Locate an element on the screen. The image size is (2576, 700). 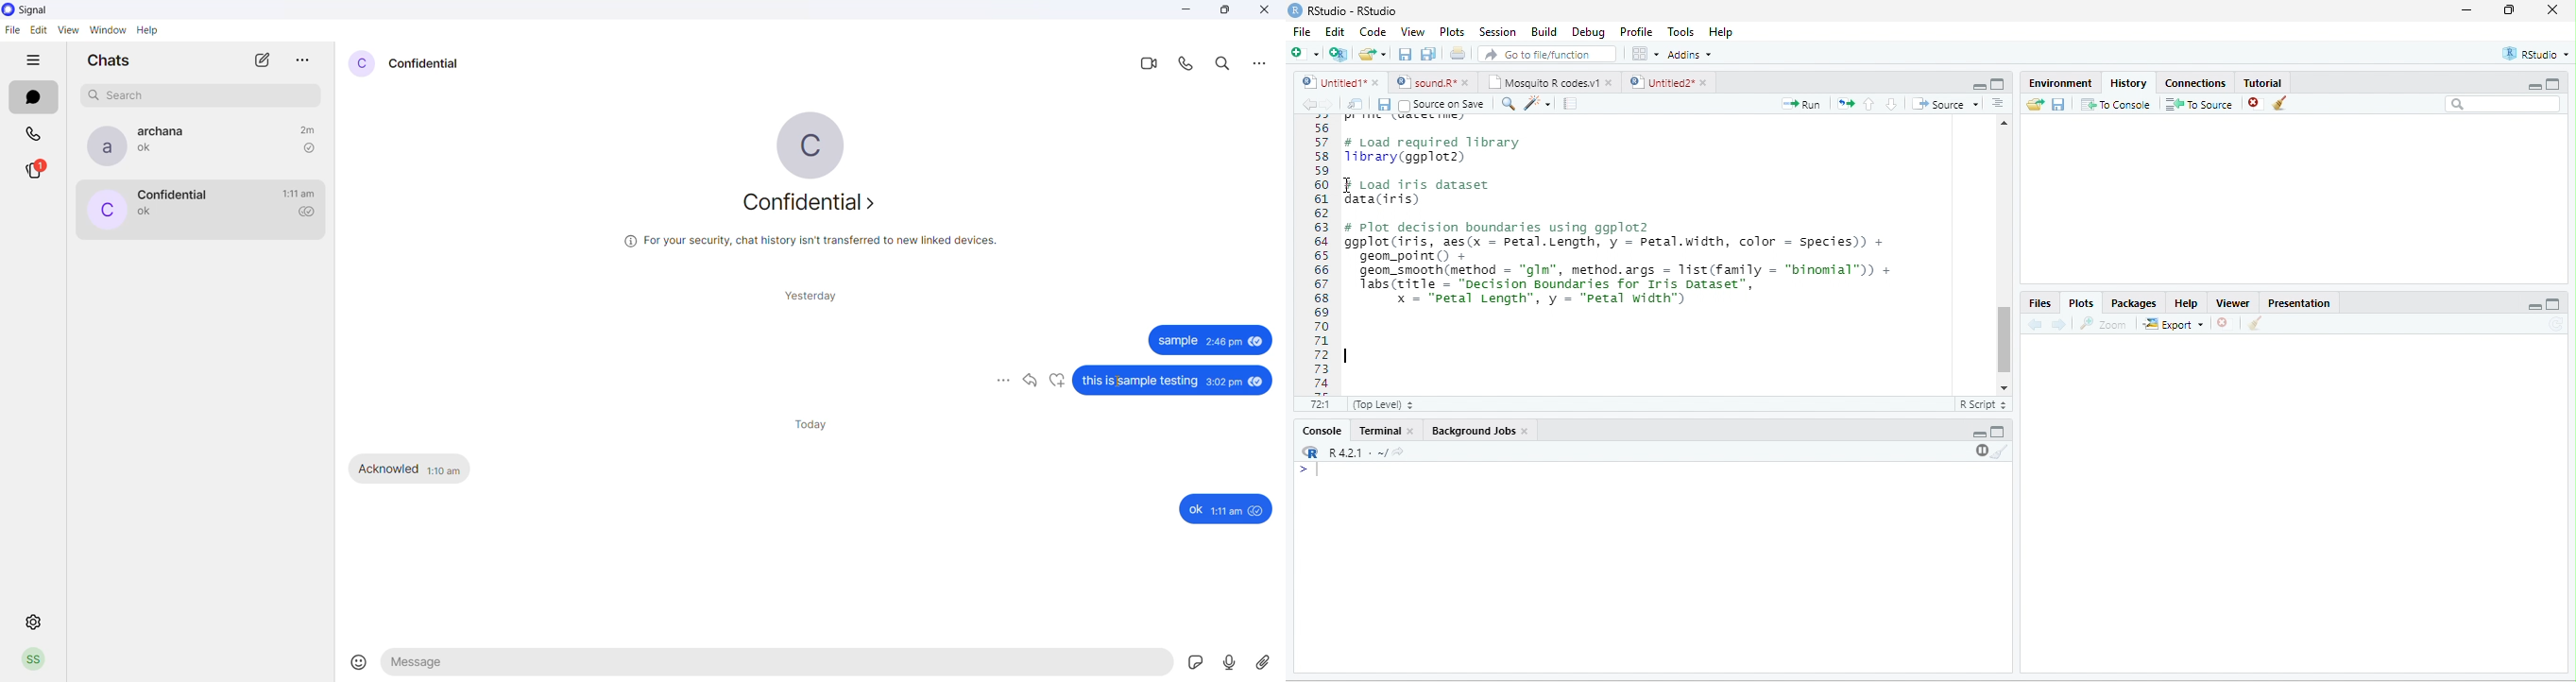
close is located at coordinates (1706, 82).